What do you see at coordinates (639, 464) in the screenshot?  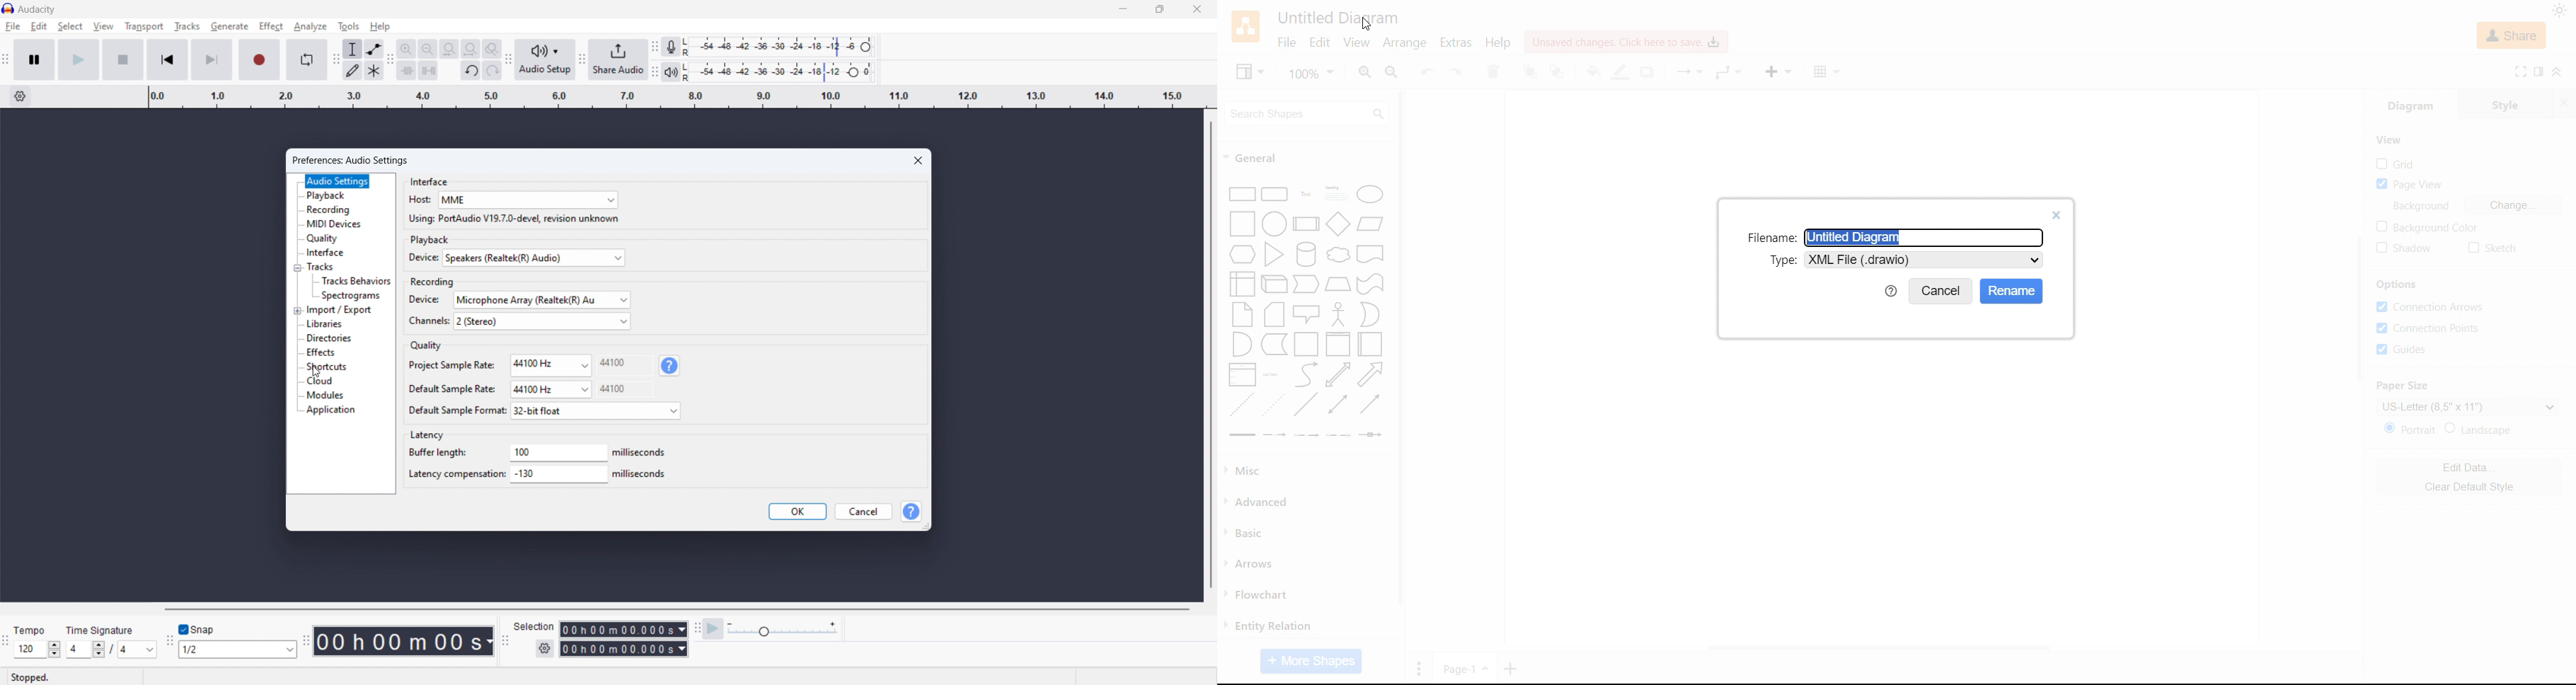 I see `Current measurement for Latency settings` at bounding box center [639, 464].